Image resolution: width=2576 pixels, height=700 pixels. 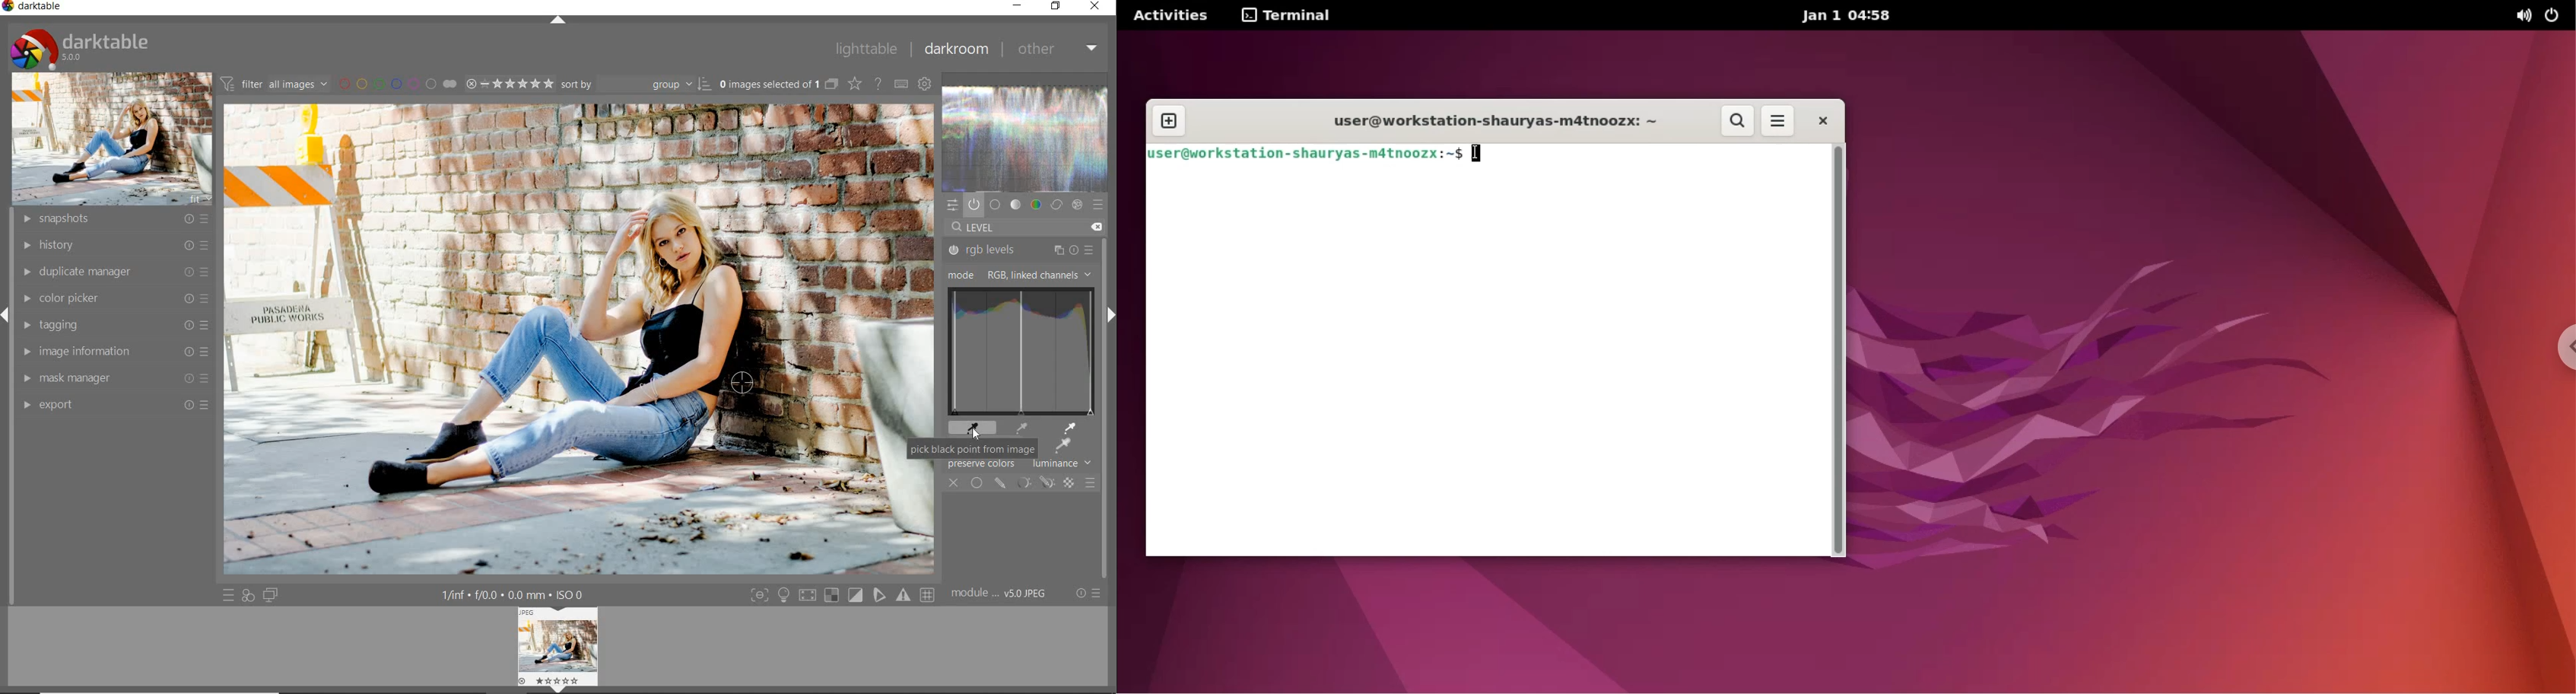 What do you see at coordinates (978, 436) in the screenshot?
I see `CURSOR` at bounding box center [978, 436].